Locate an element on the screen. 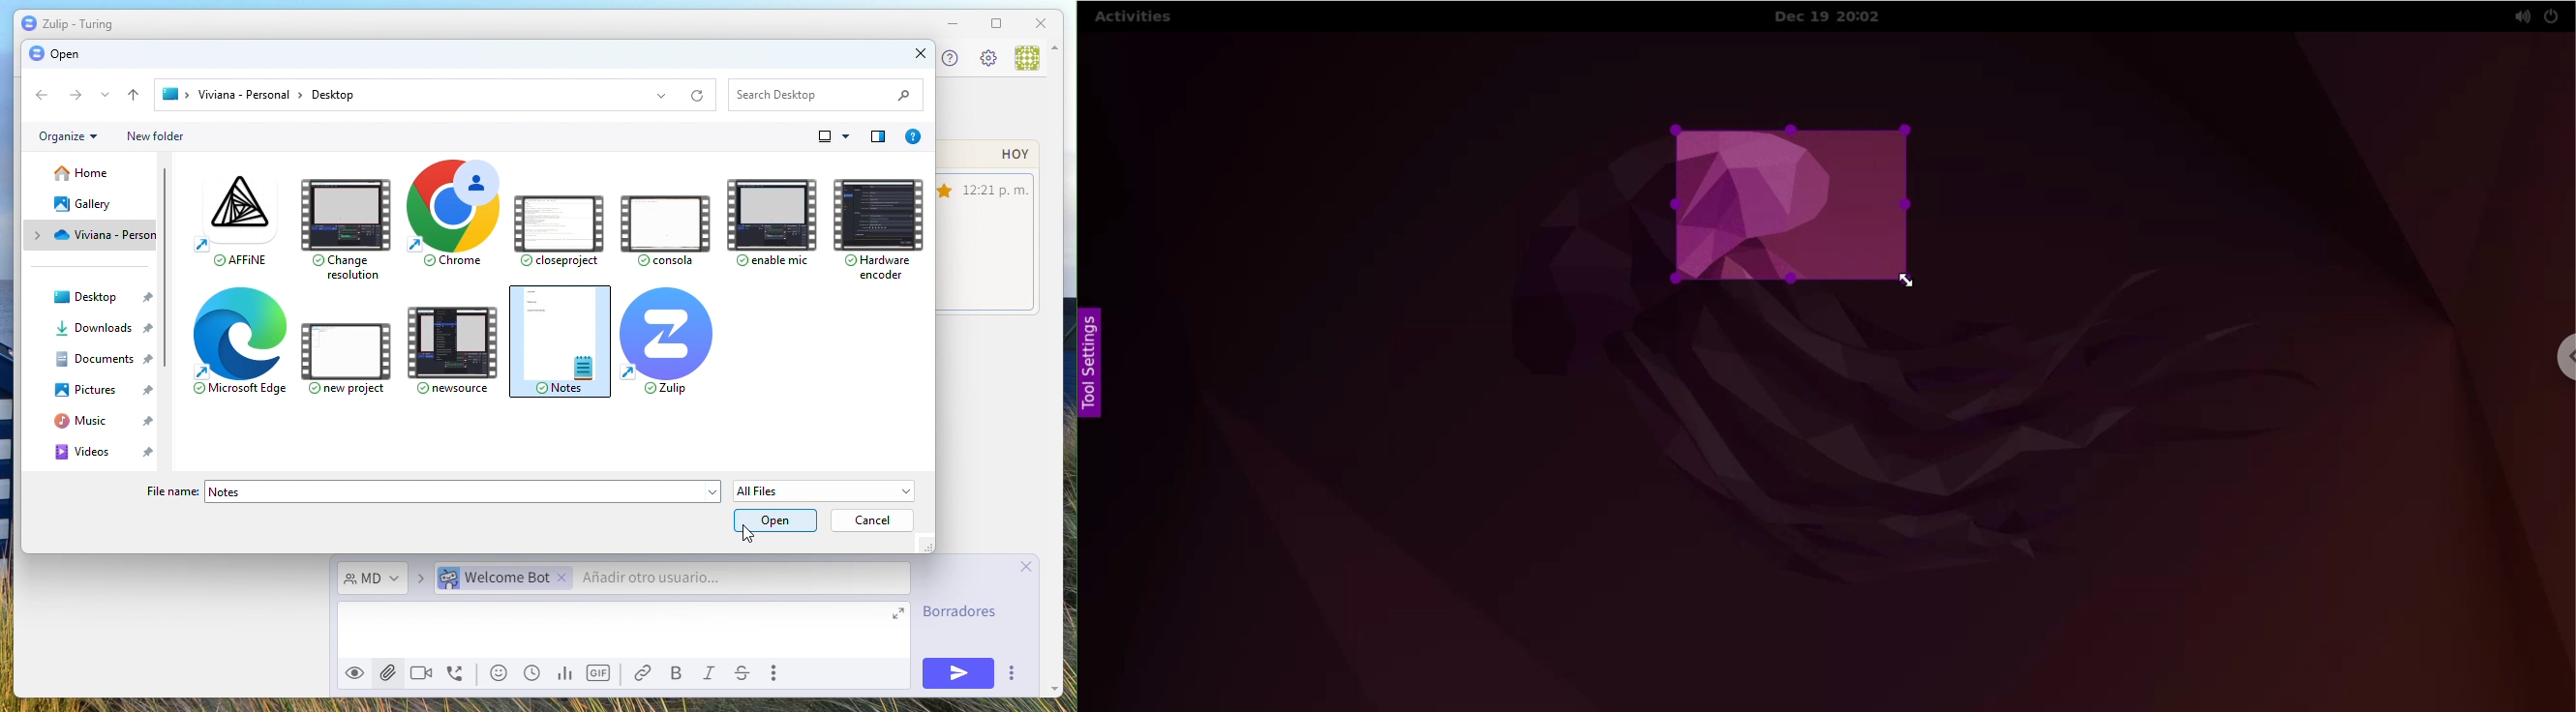 Image resolution: width=2576 pixels, height=728 pixels. New Folder is located at coordinates (155, 136).